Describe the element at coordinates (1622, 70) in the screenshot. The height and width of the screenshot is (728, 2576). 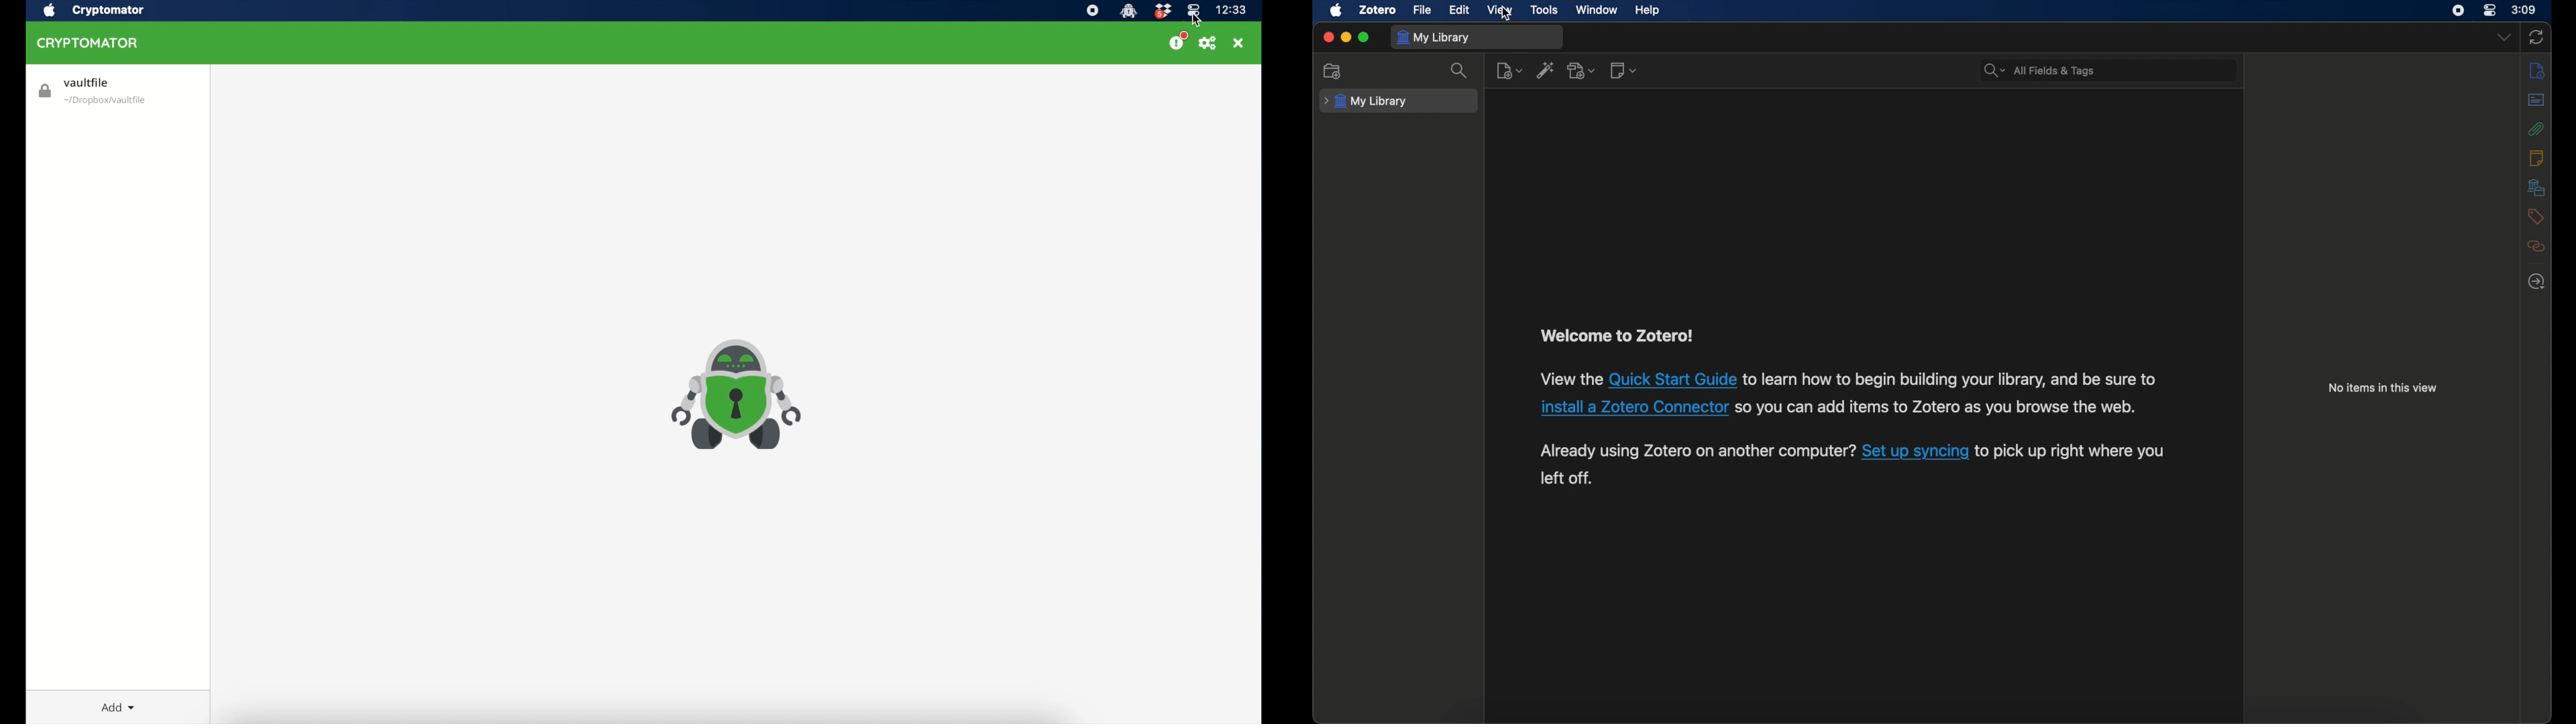
I see `new note` at that location.